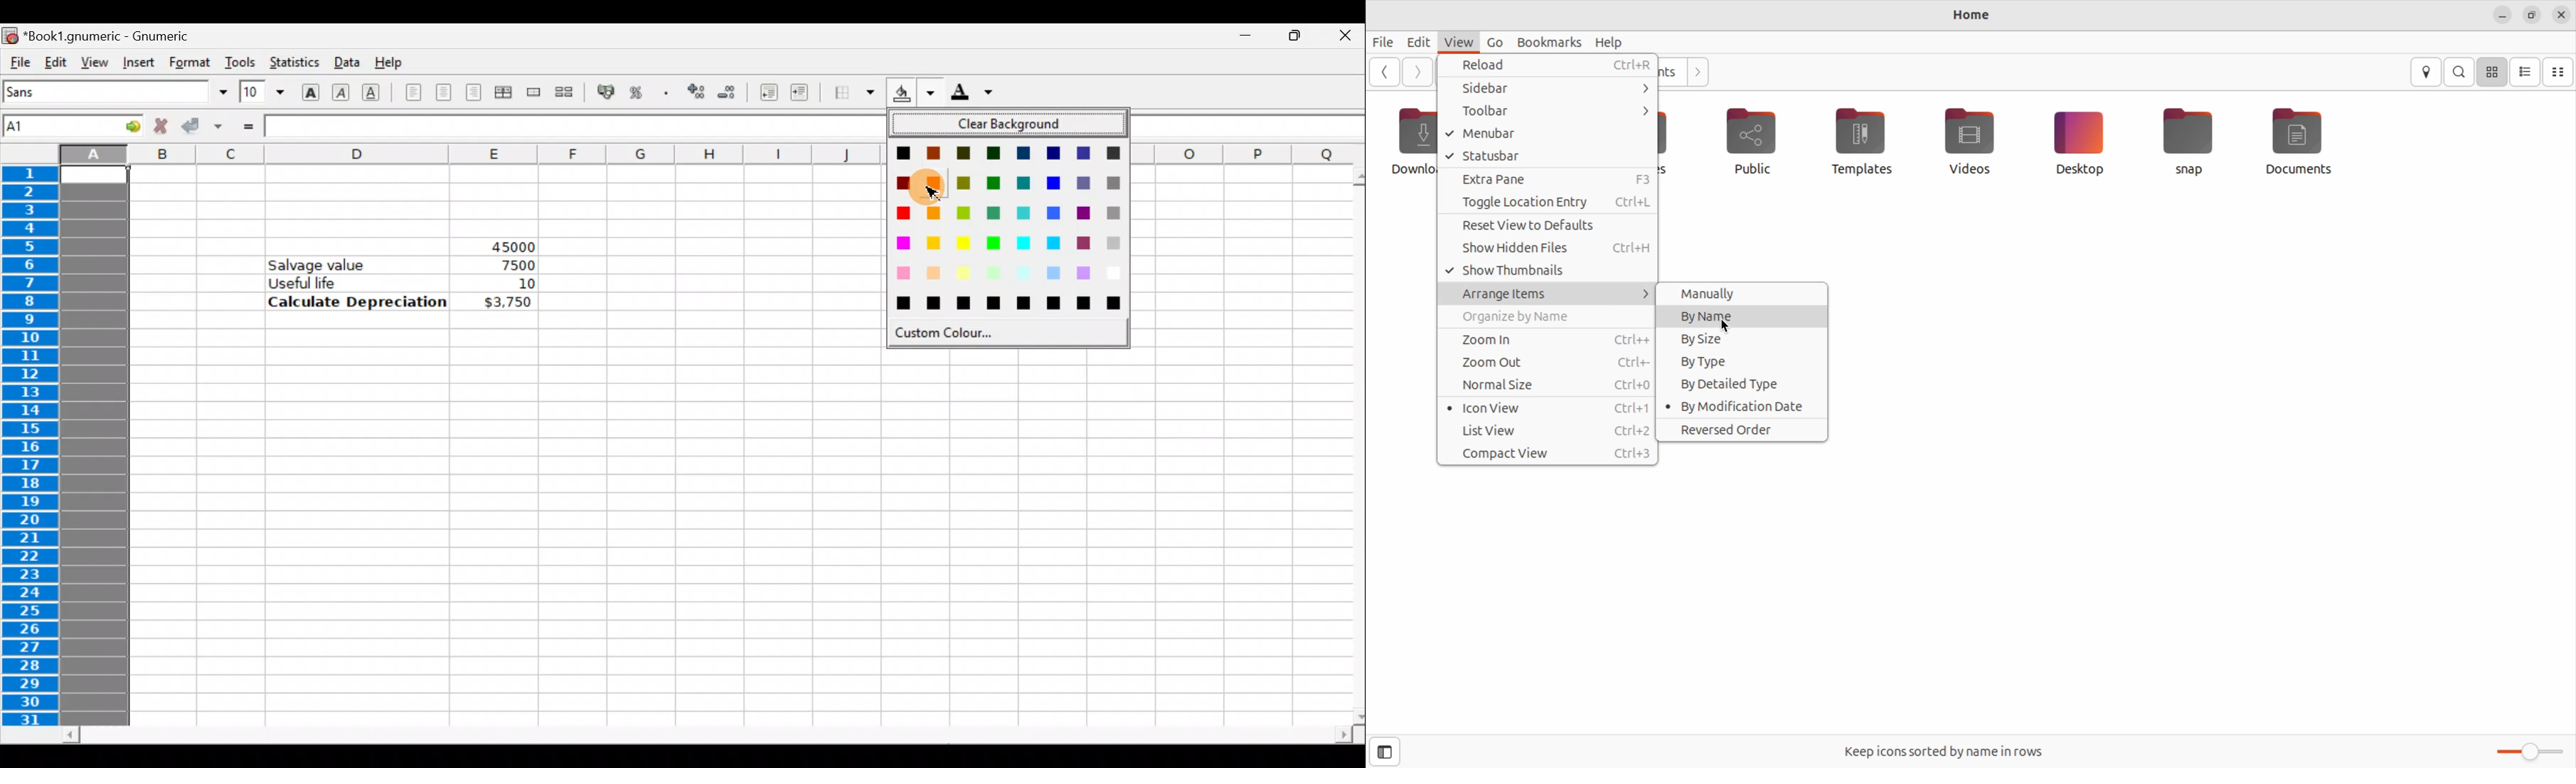 The image size is (2576, 784). What do you see at coordinates (473, 93) in the screenshot?
I see `Align right` at bounding box center [473, 93].